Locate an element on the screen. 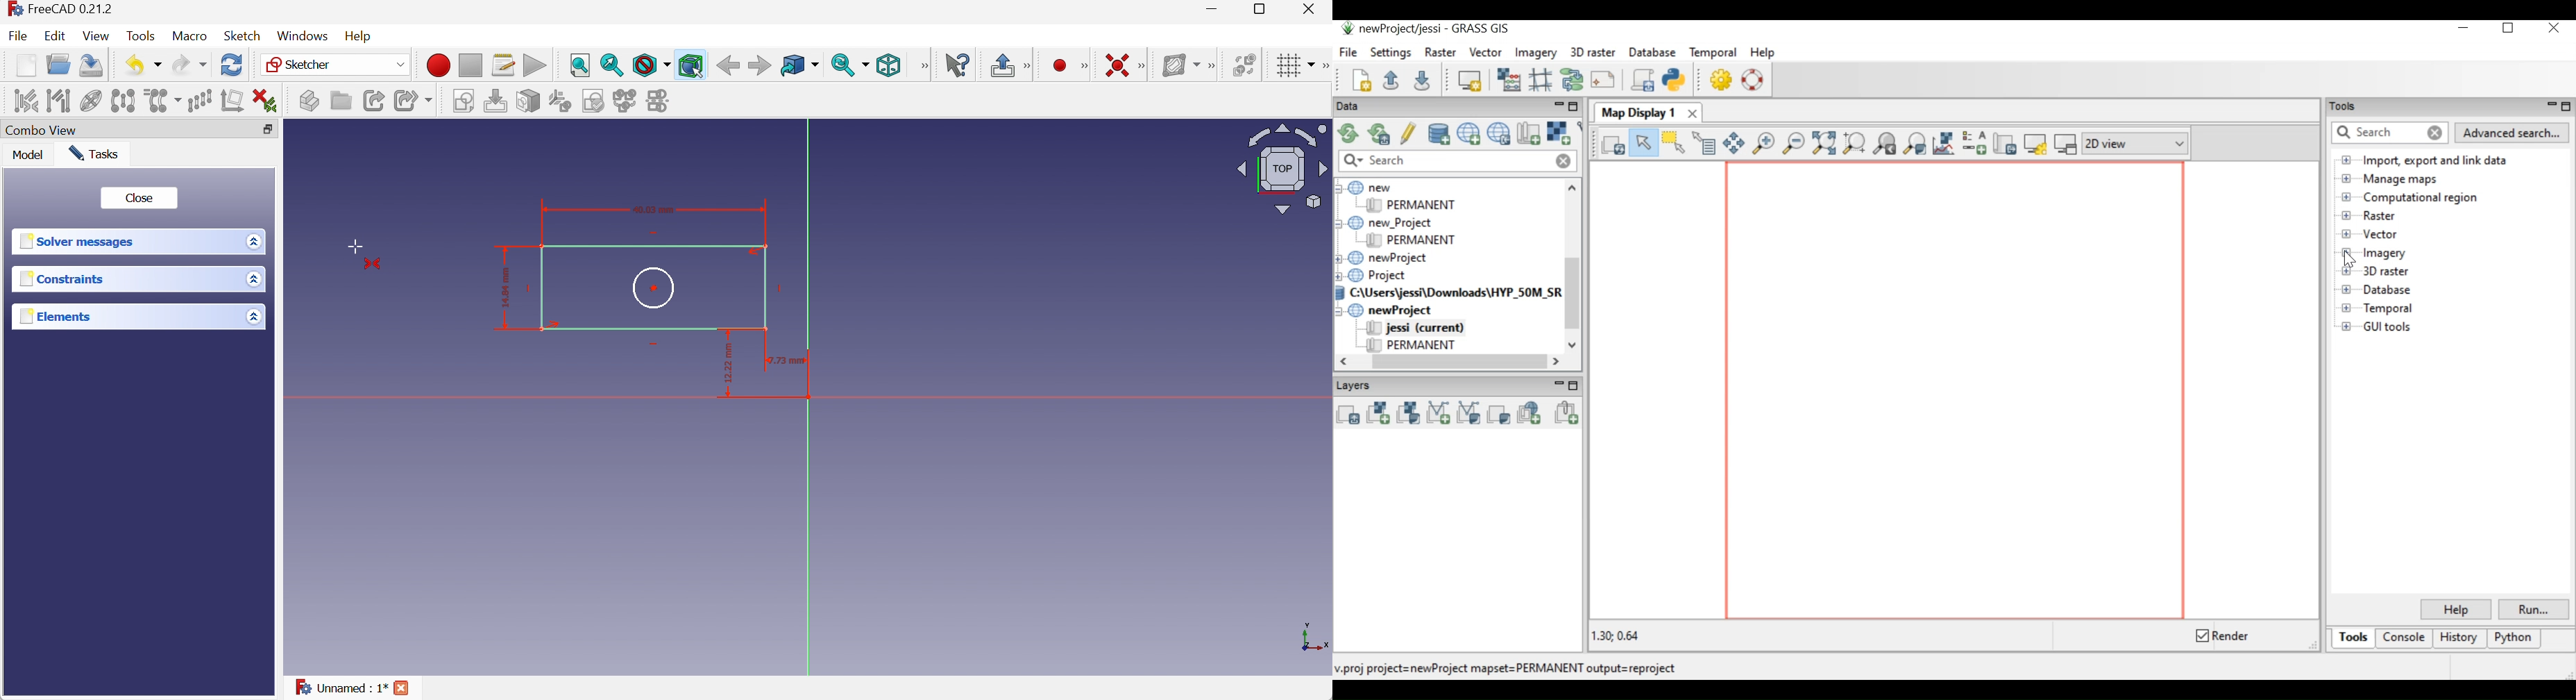  [Sketcher edit tools] is located at coordinates (1324, 66).